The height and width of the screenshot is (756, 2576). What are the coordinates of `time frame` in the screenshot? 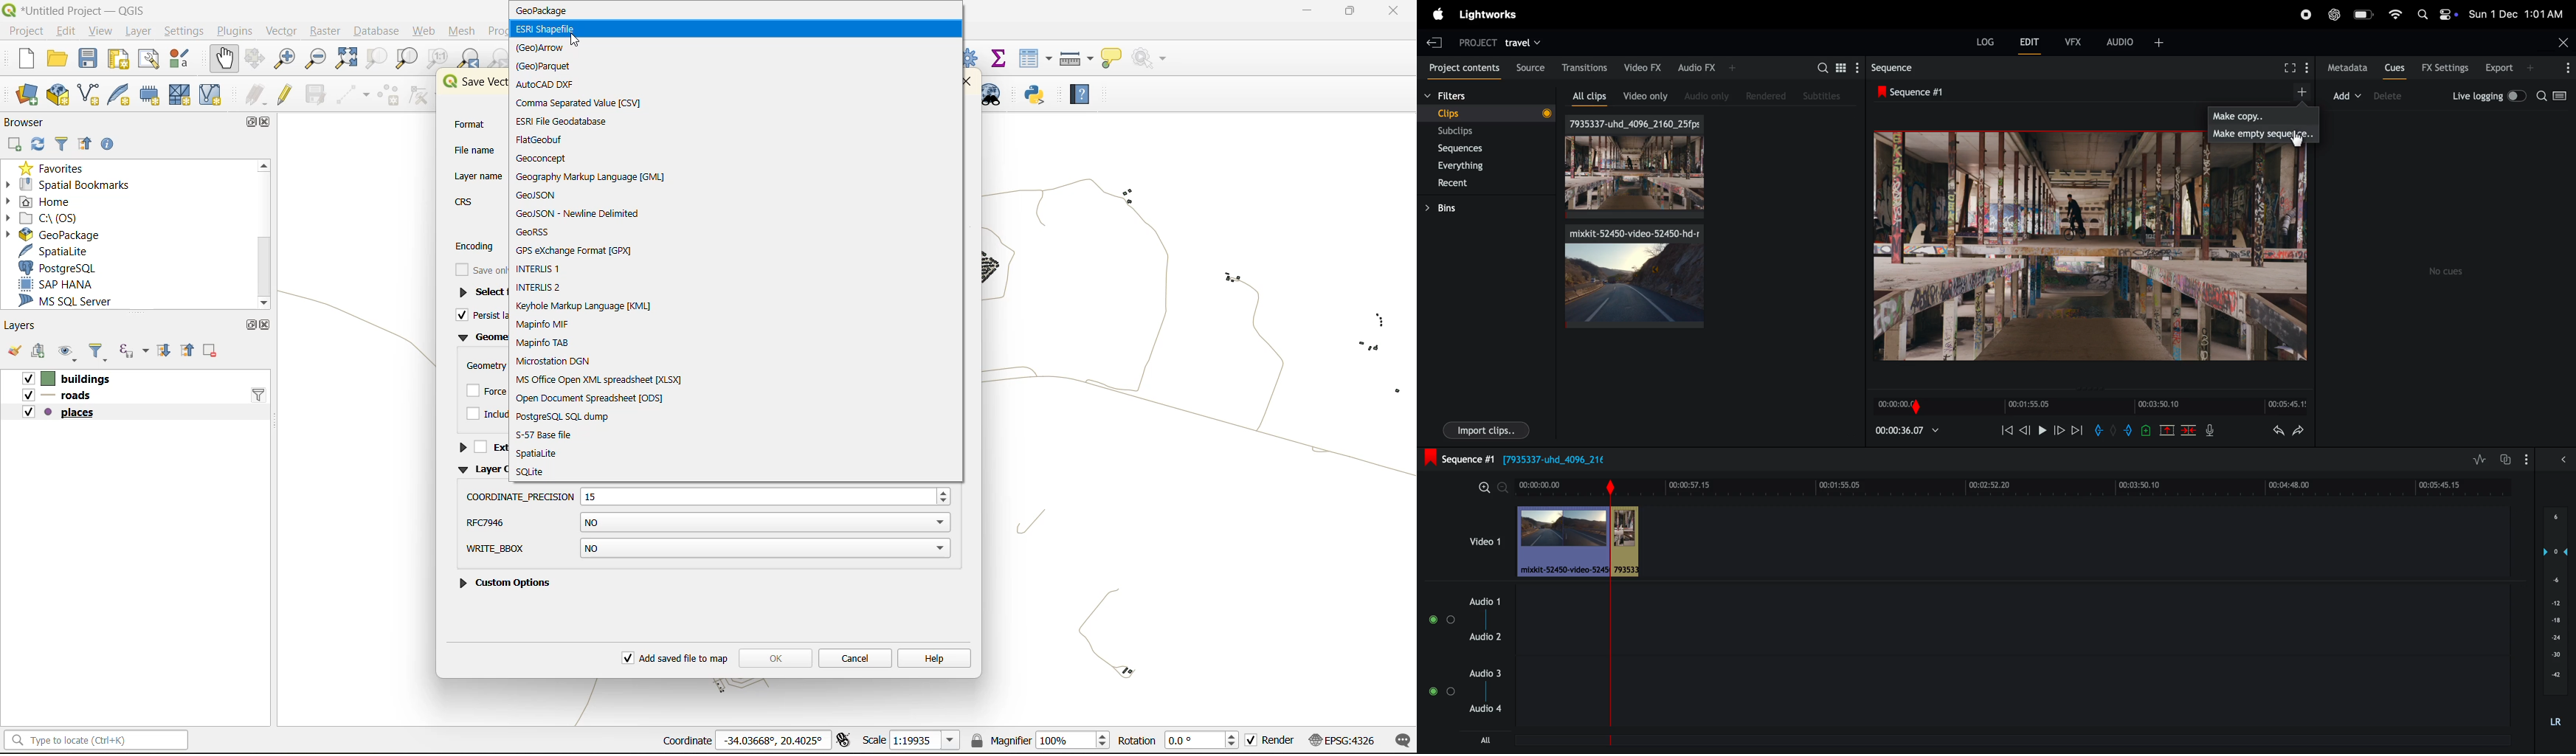 It's located at (2015, 485).